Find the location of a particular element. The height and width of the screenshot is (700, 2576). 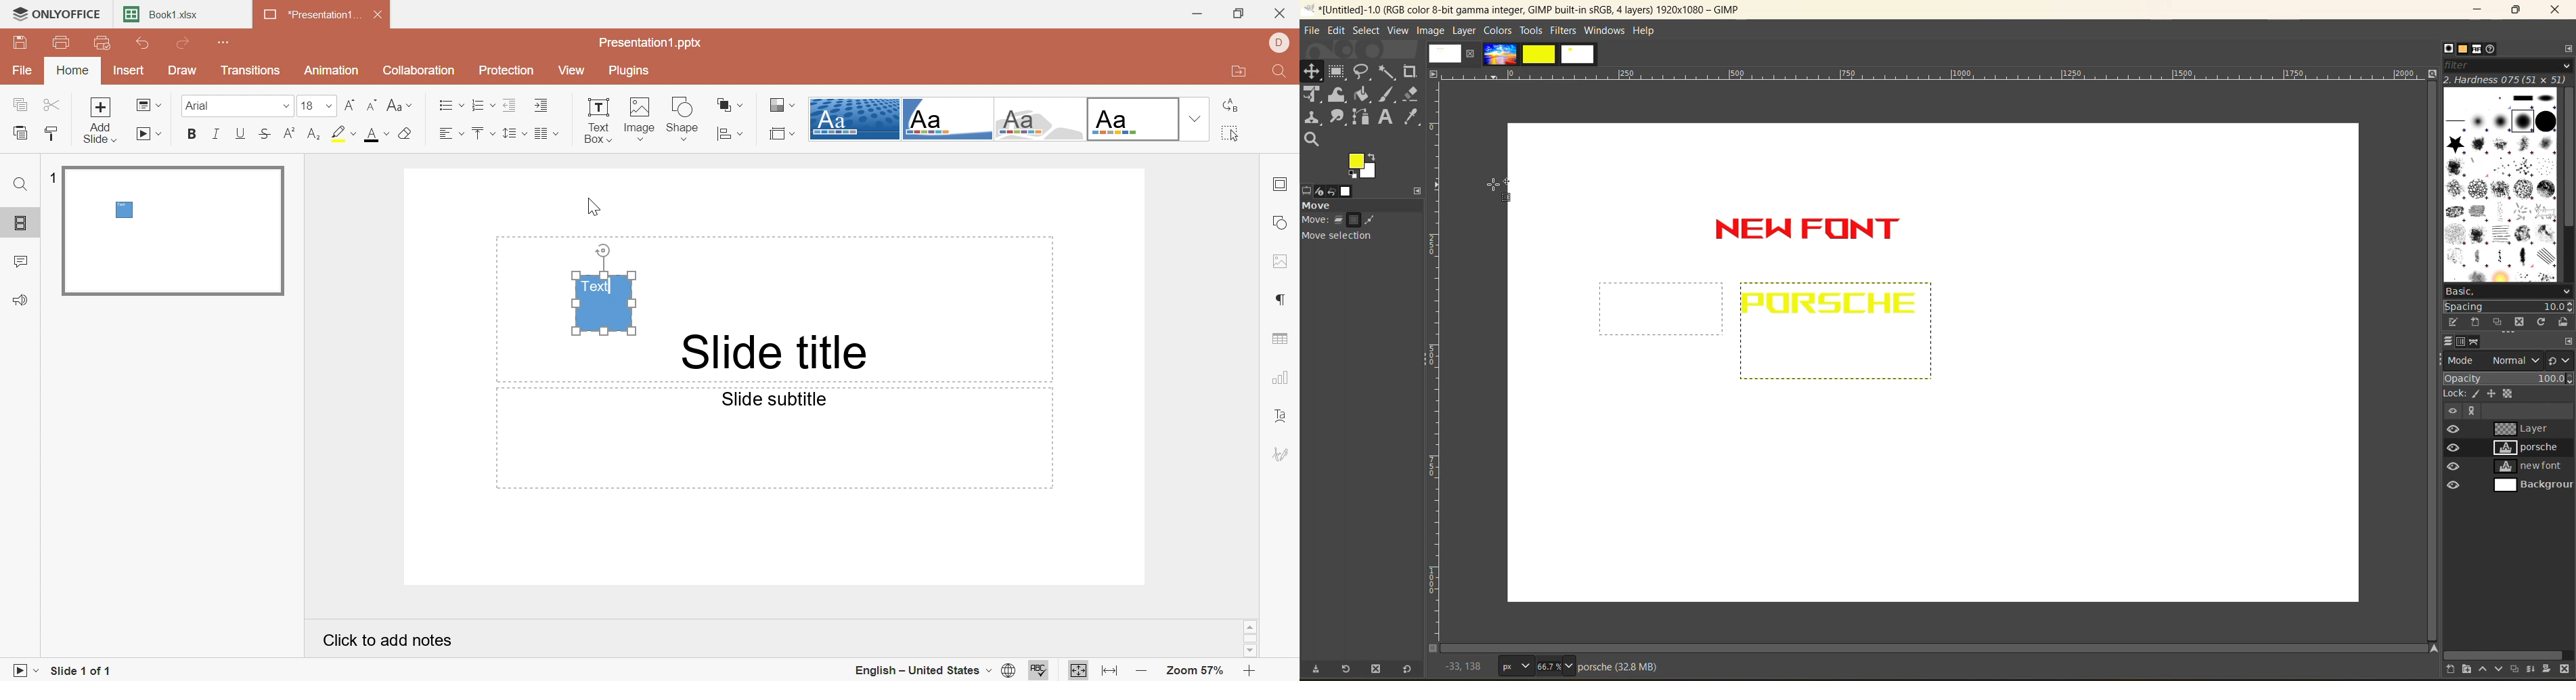

clone tool is located at coordinates (1313, 118).